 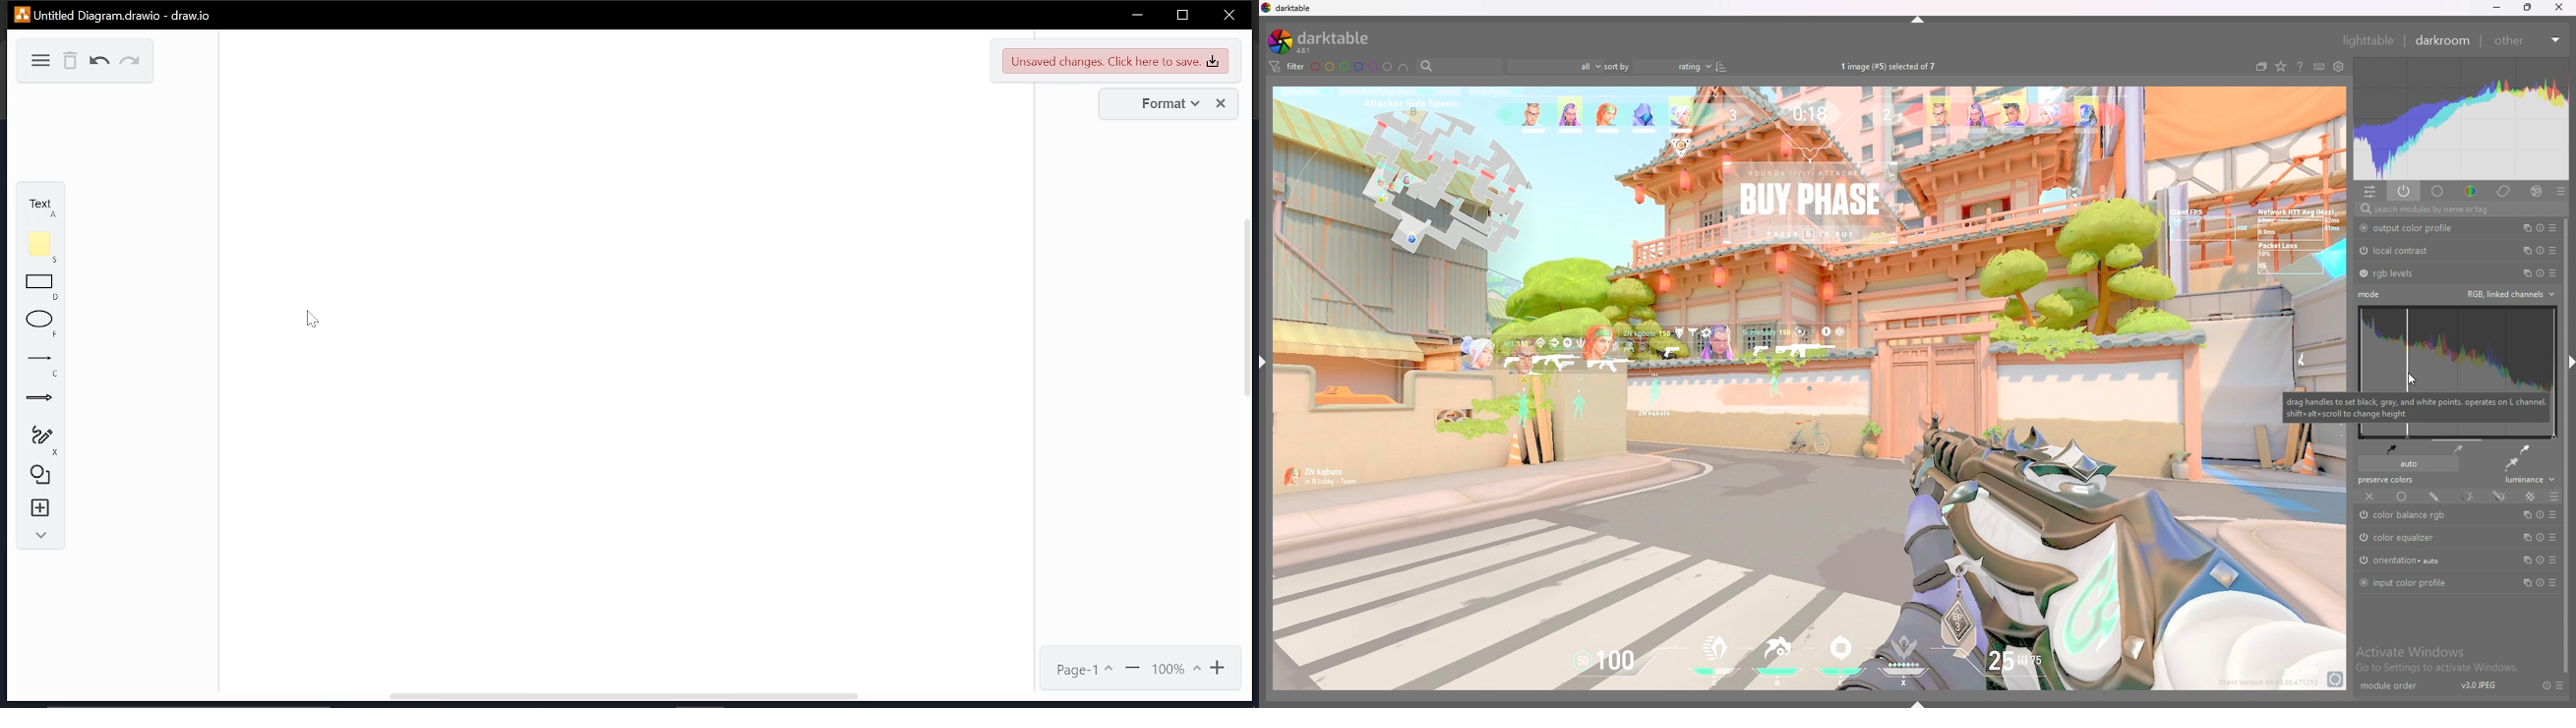 What do you see at coordinates (2541, 584) in the screenshot?
I see `reset` at bounding box center [2541, 584].